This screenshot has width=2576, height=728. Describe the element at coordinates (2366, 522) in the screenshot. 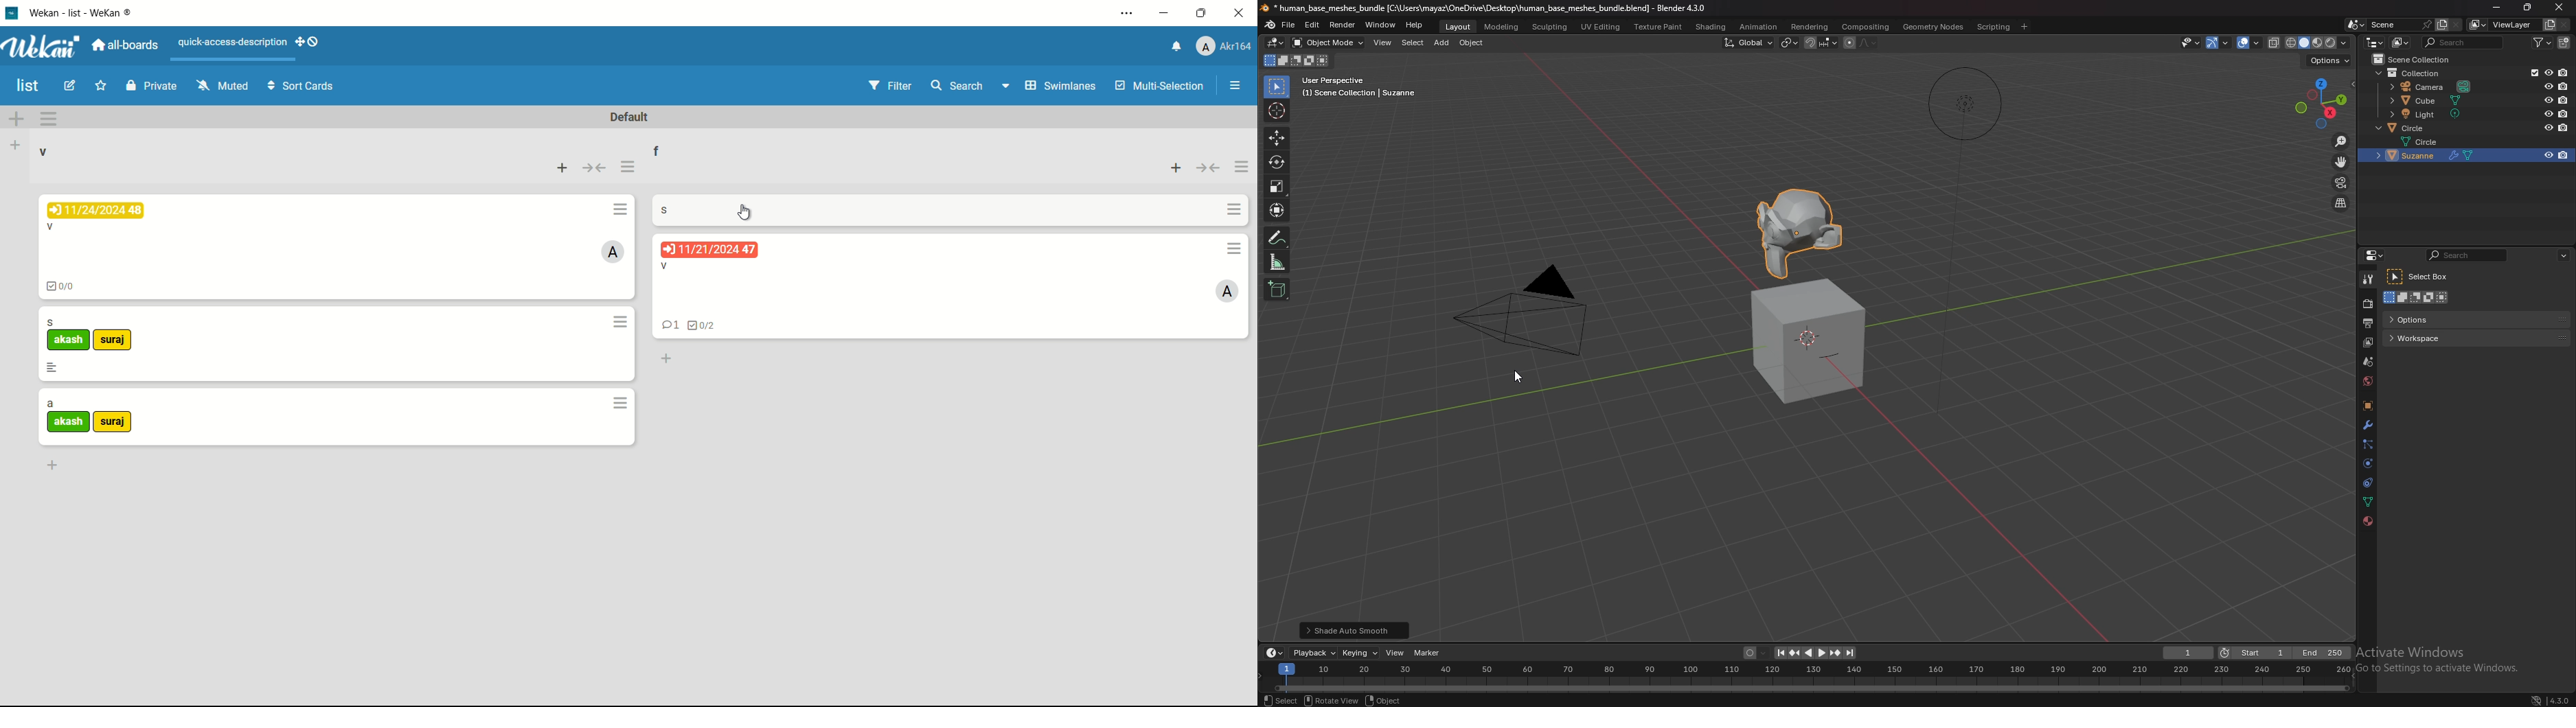

I see `material` at that location.